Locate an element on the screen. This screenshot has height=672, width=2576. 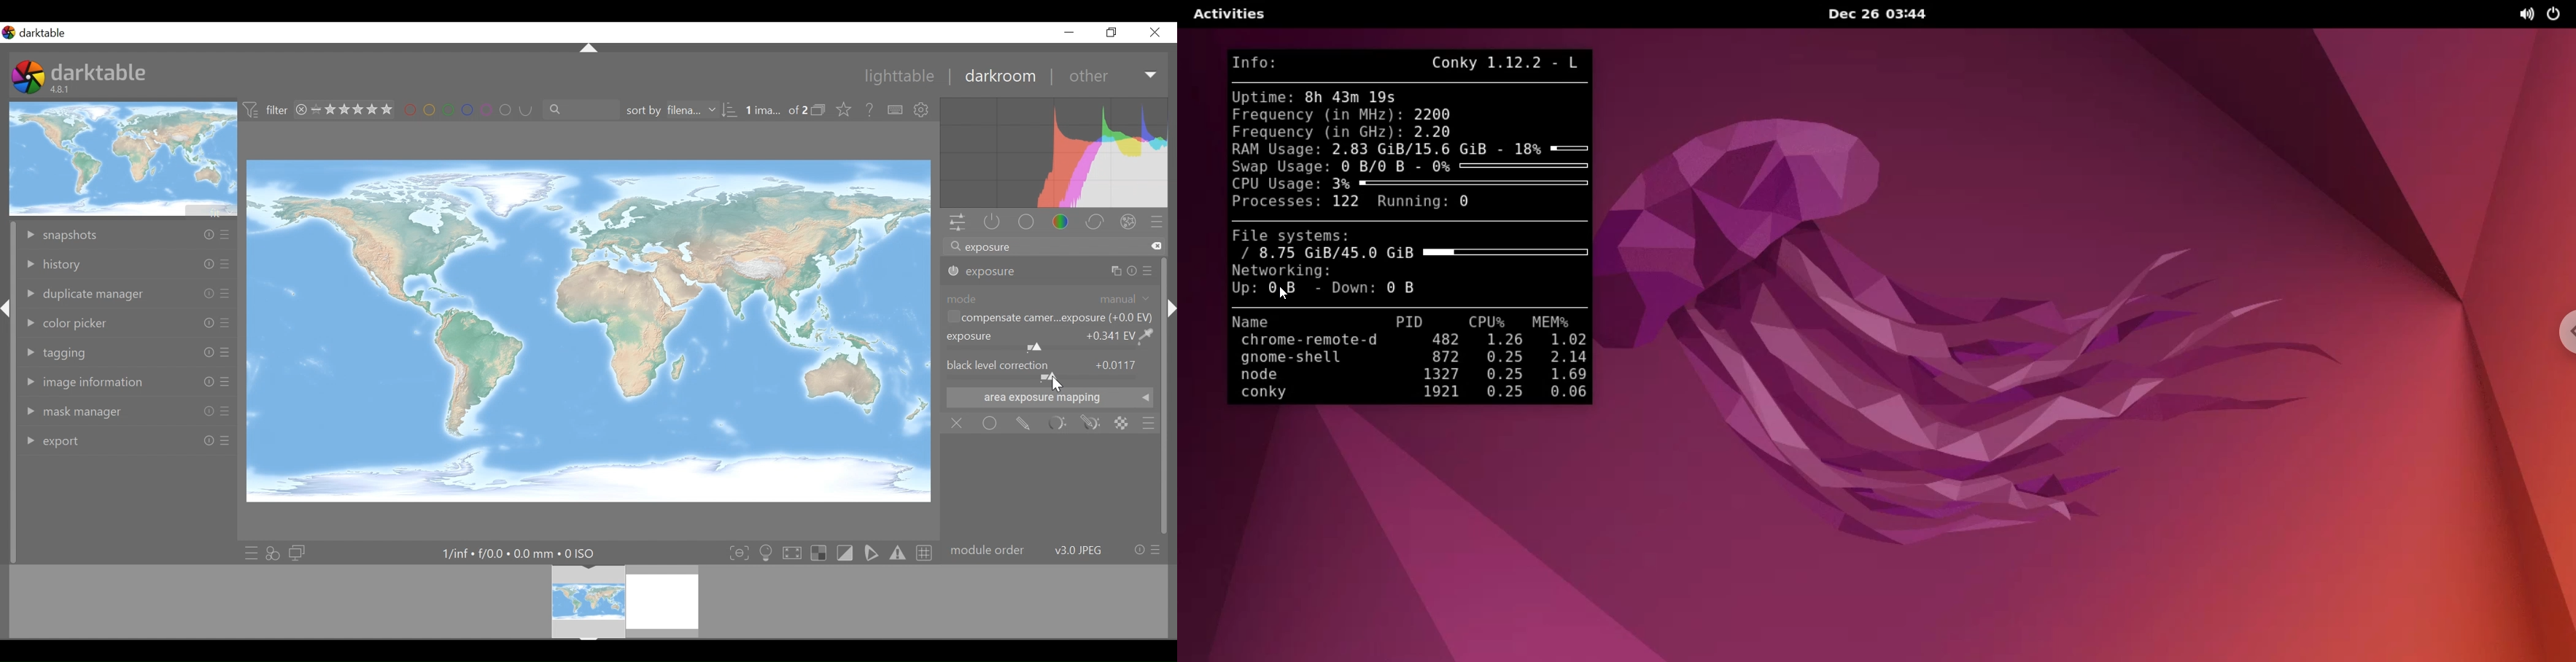
histogram is located at coordinates (1053, 153).